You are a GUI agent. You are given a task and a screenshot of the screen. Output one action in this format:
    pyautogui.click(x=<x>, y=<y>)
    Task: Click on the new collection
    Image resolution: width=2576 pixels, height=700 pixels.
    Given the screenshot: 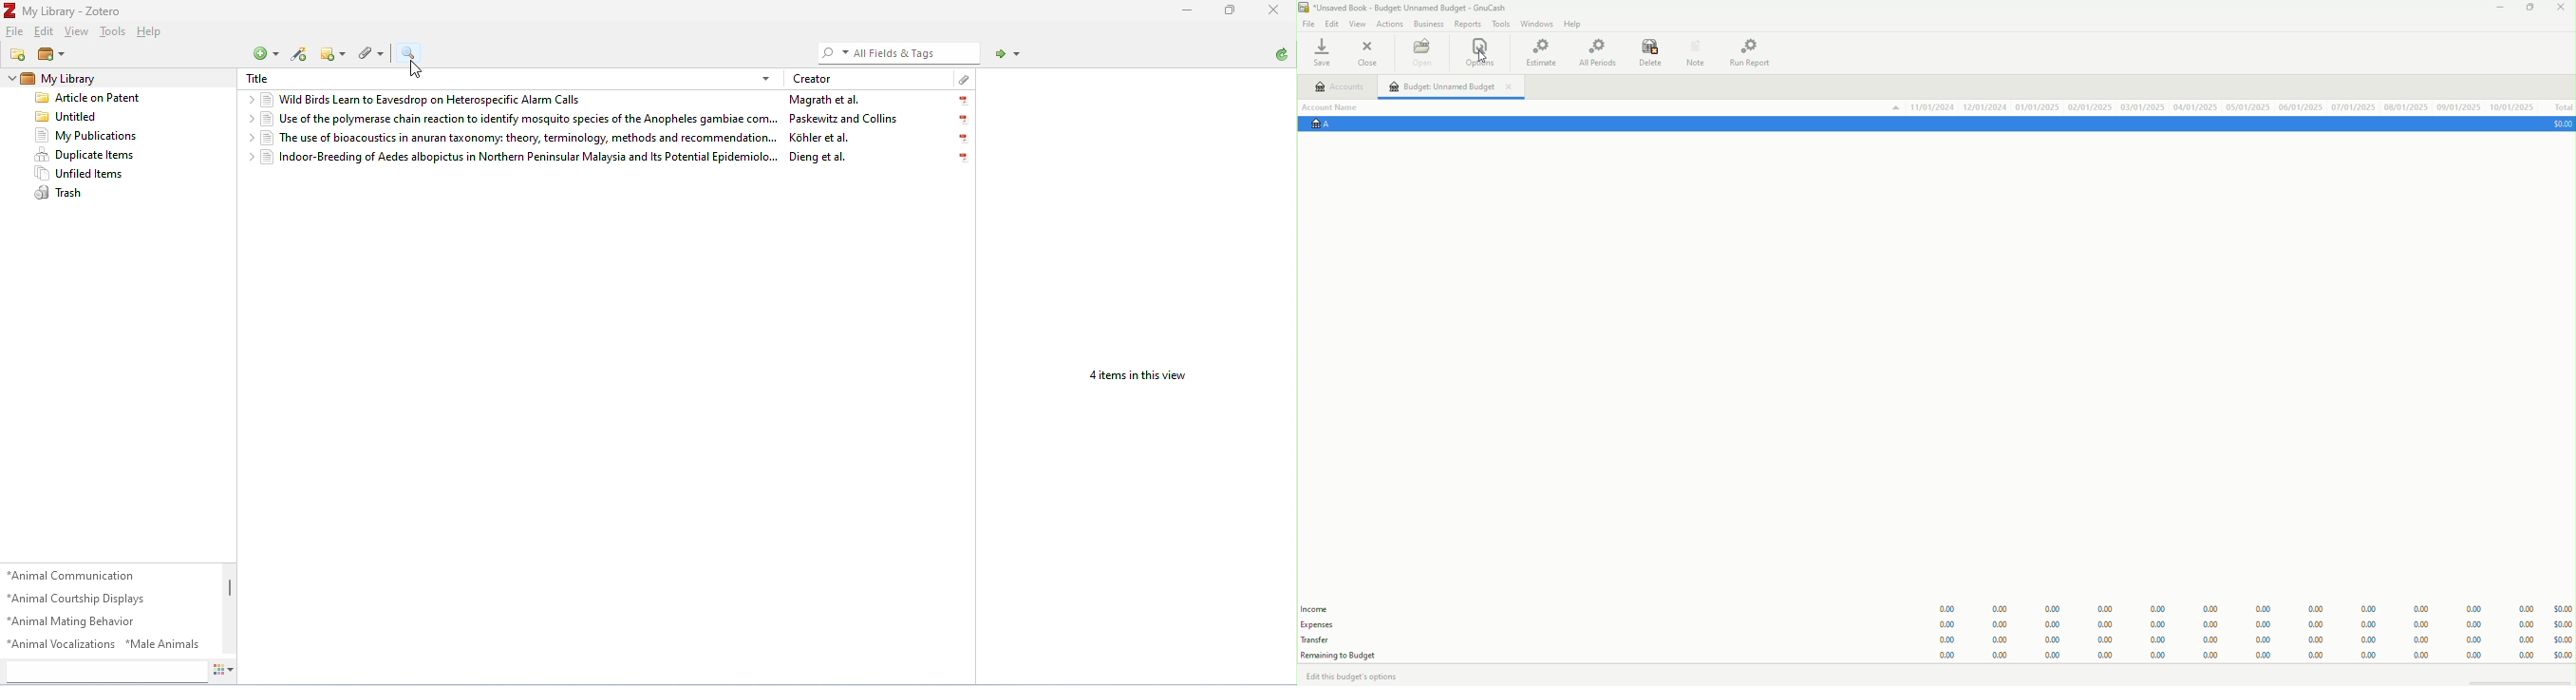 What is the action you would take?
    pyautogui.click(x=19, y=54)
    